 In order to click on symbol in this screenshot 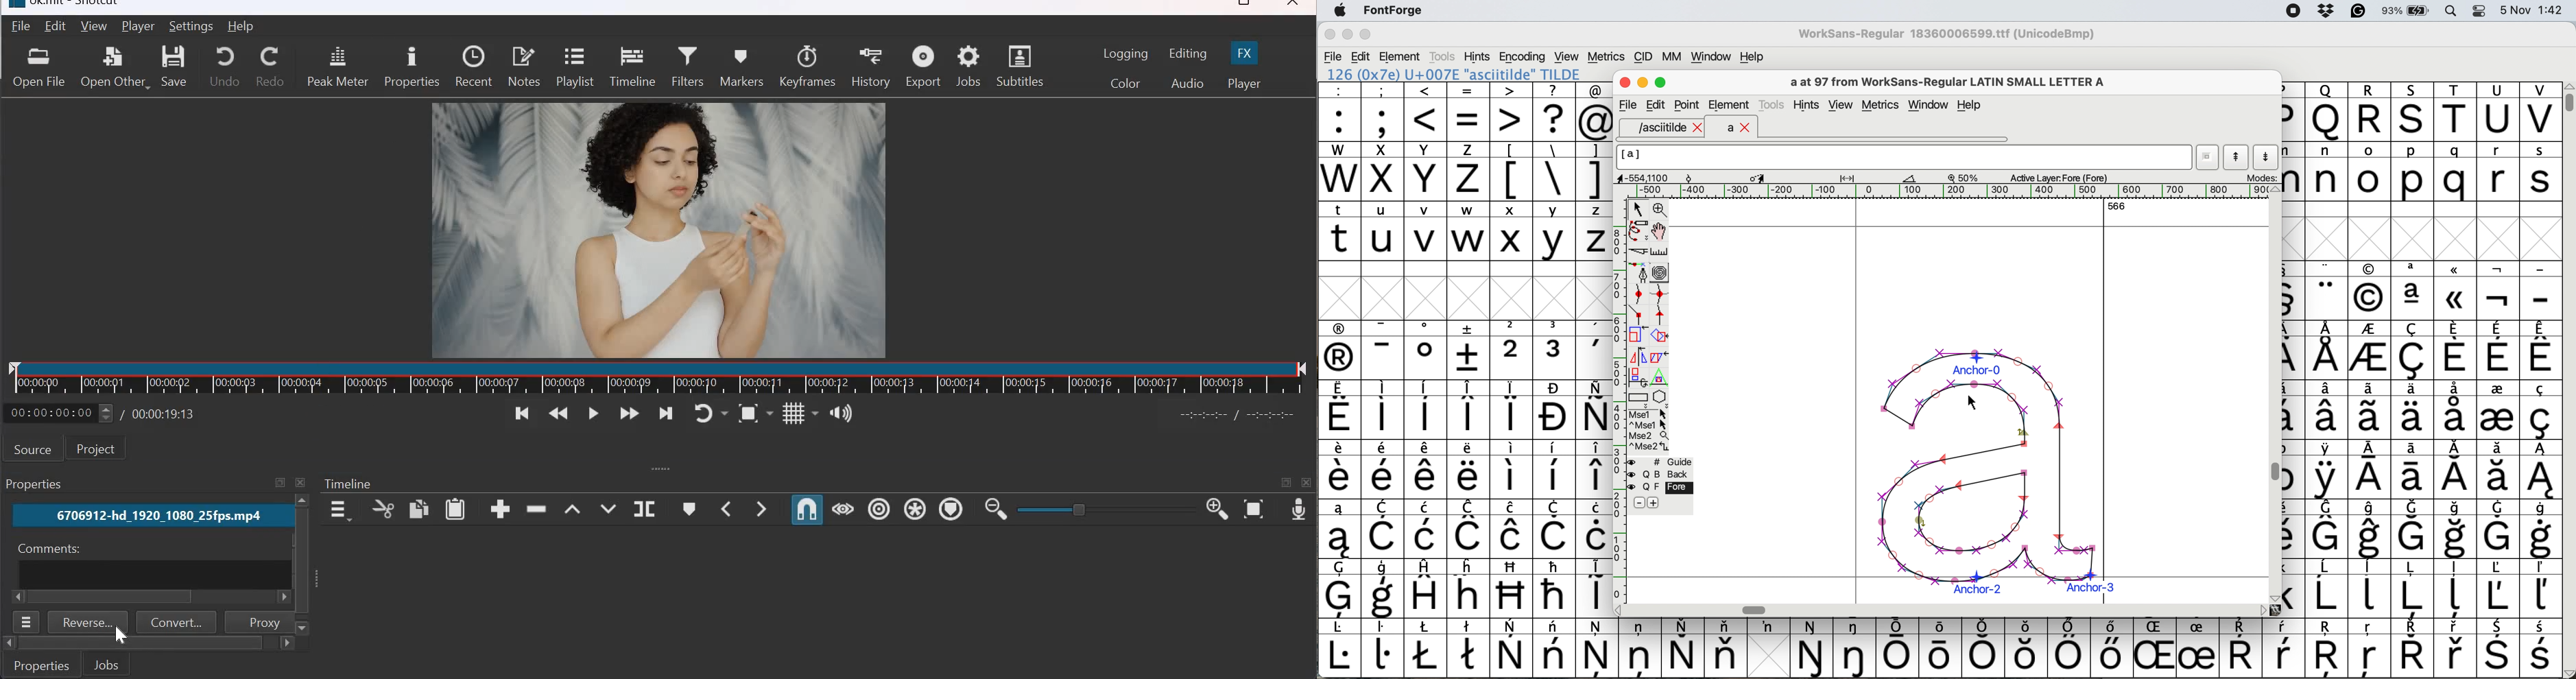, I will do `click(2198, 648)`.